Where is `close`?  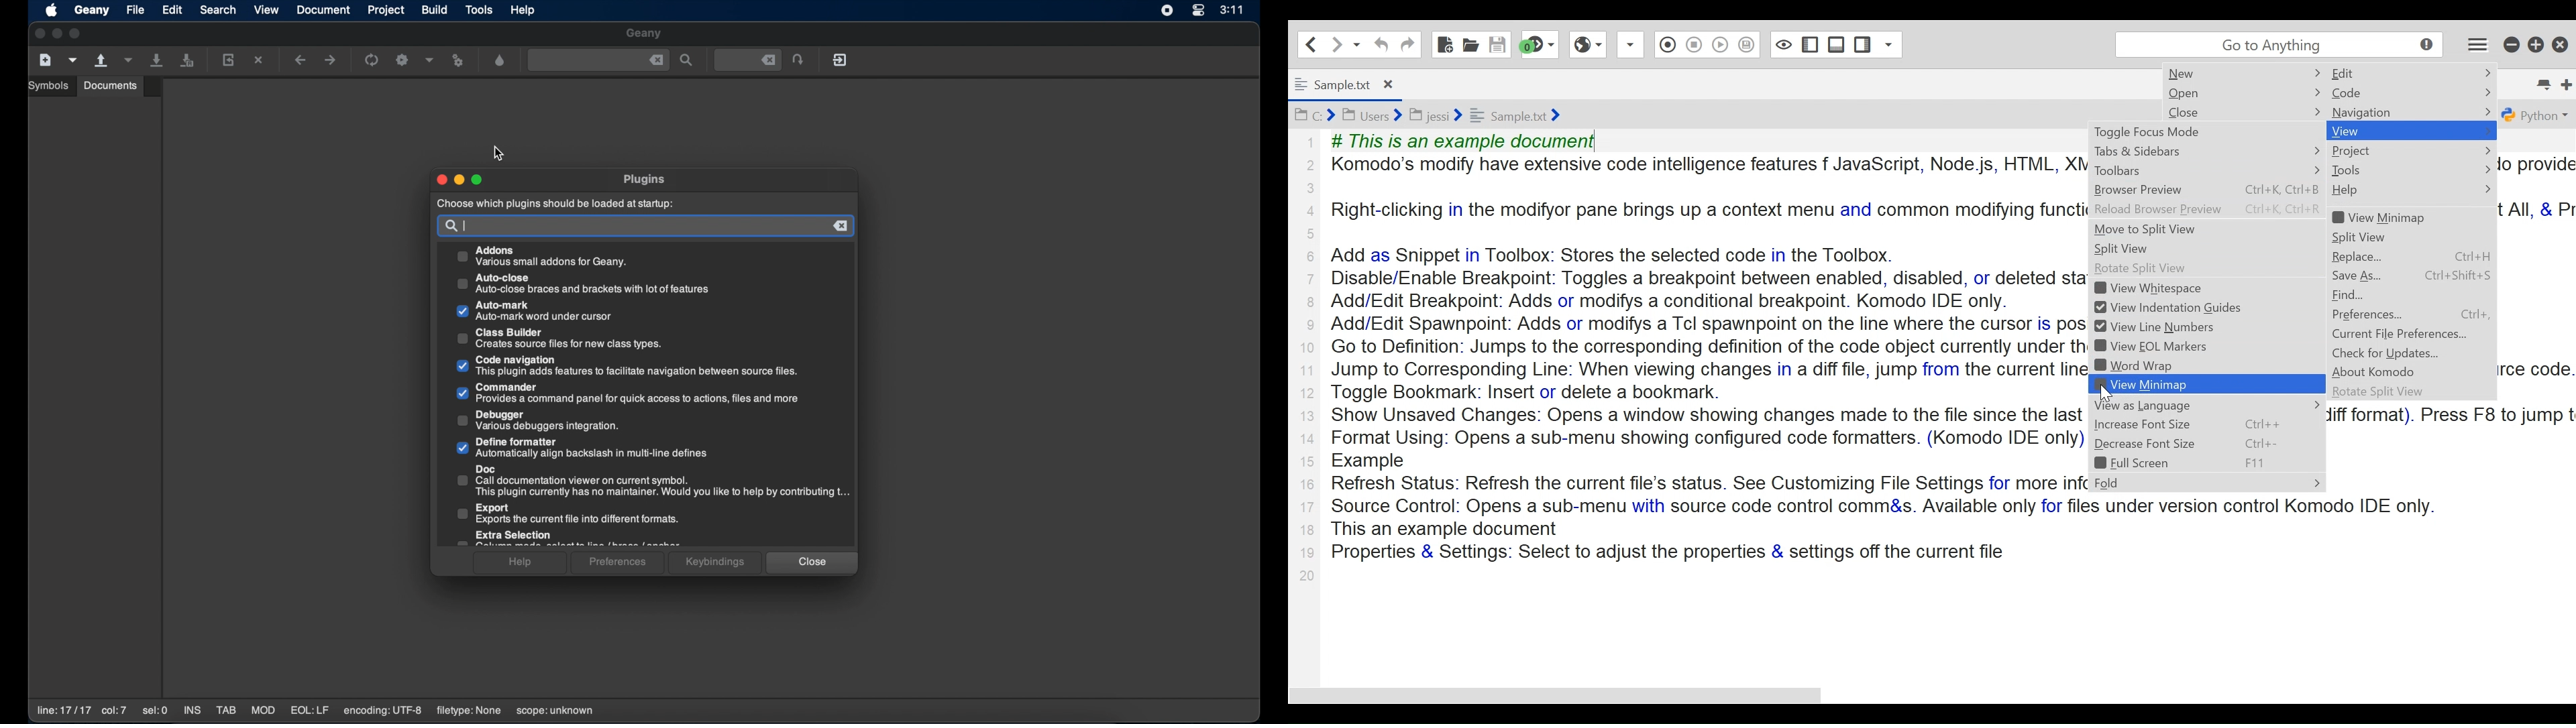 close is located at coordinates (812, 563).